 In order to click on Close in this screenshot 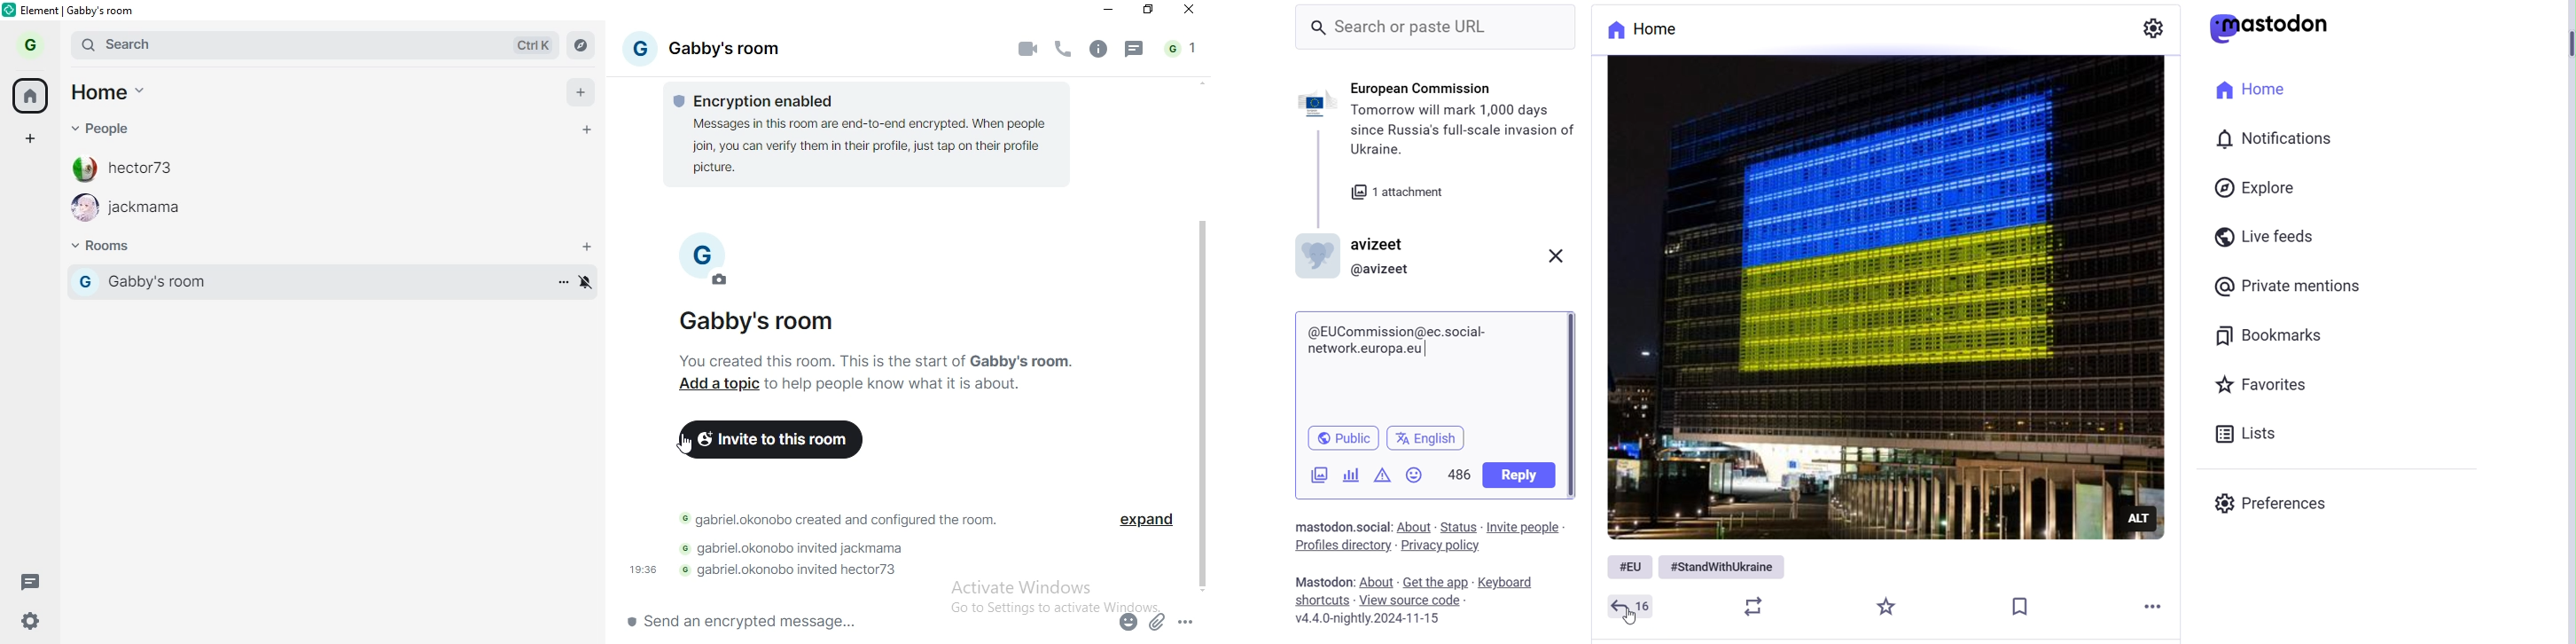, I will do `click(1555, 257)`.